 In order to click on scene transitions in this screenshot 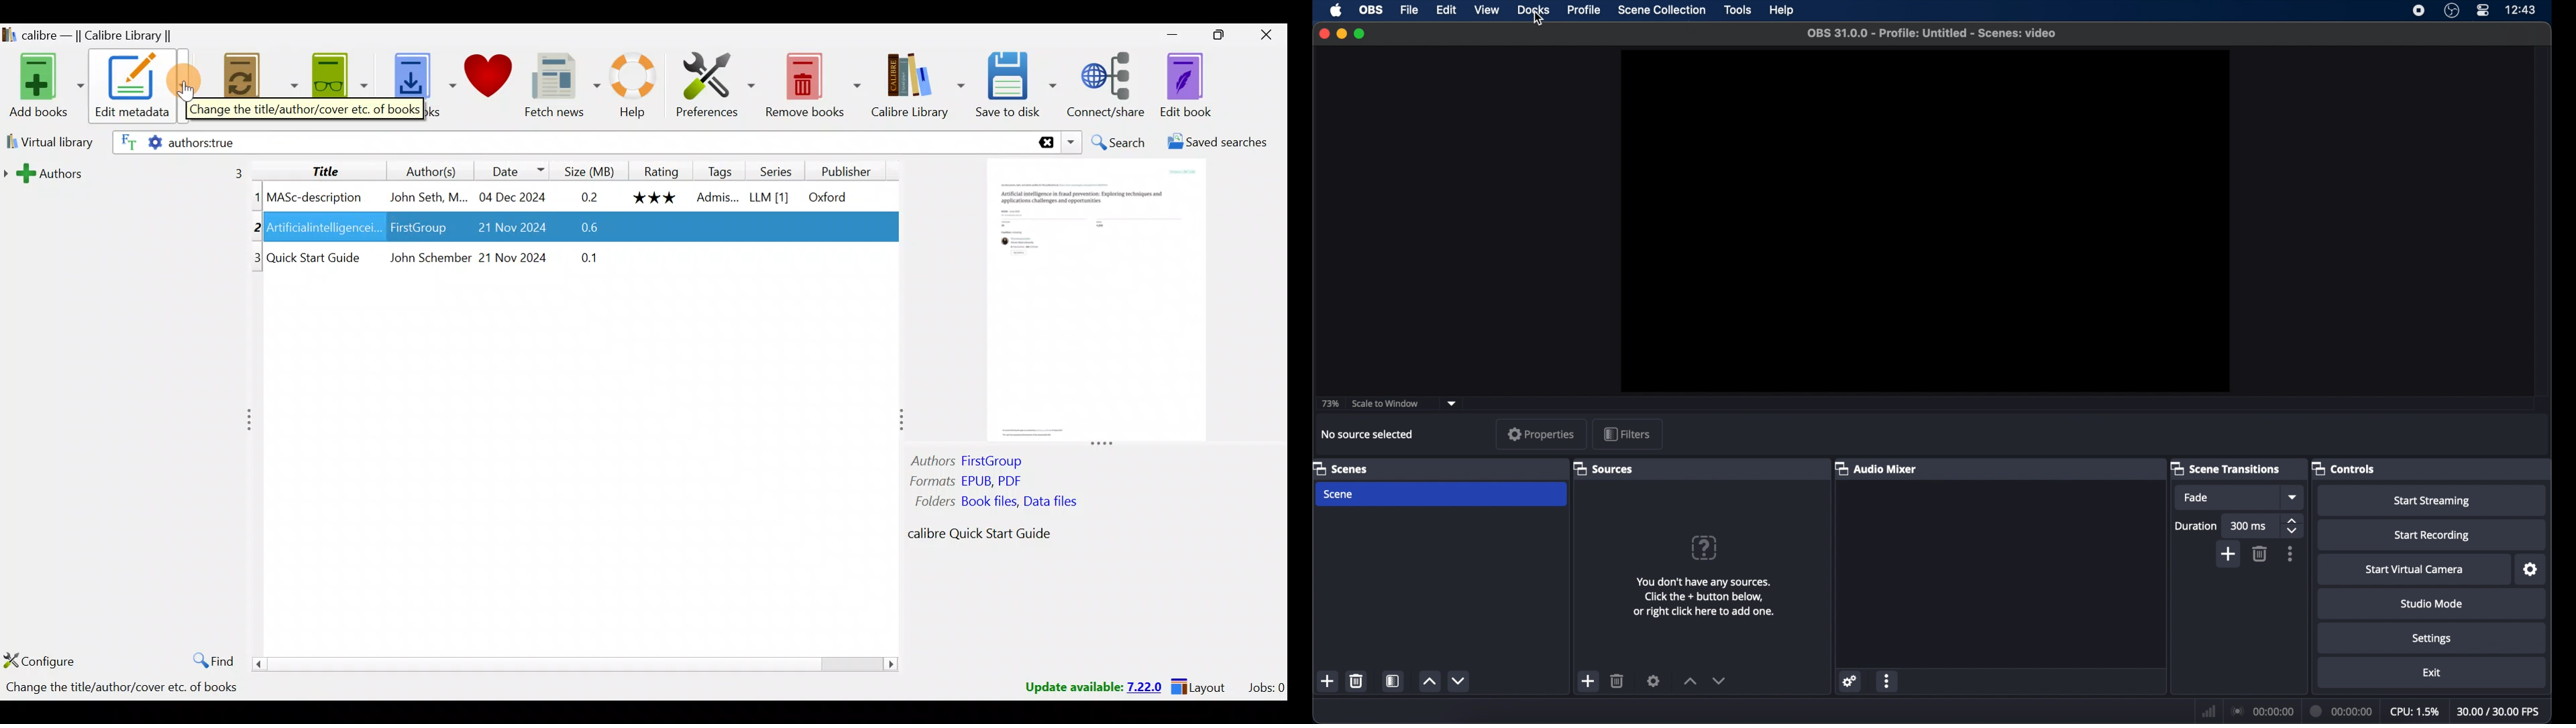, I will do `click(2226, 469)`.